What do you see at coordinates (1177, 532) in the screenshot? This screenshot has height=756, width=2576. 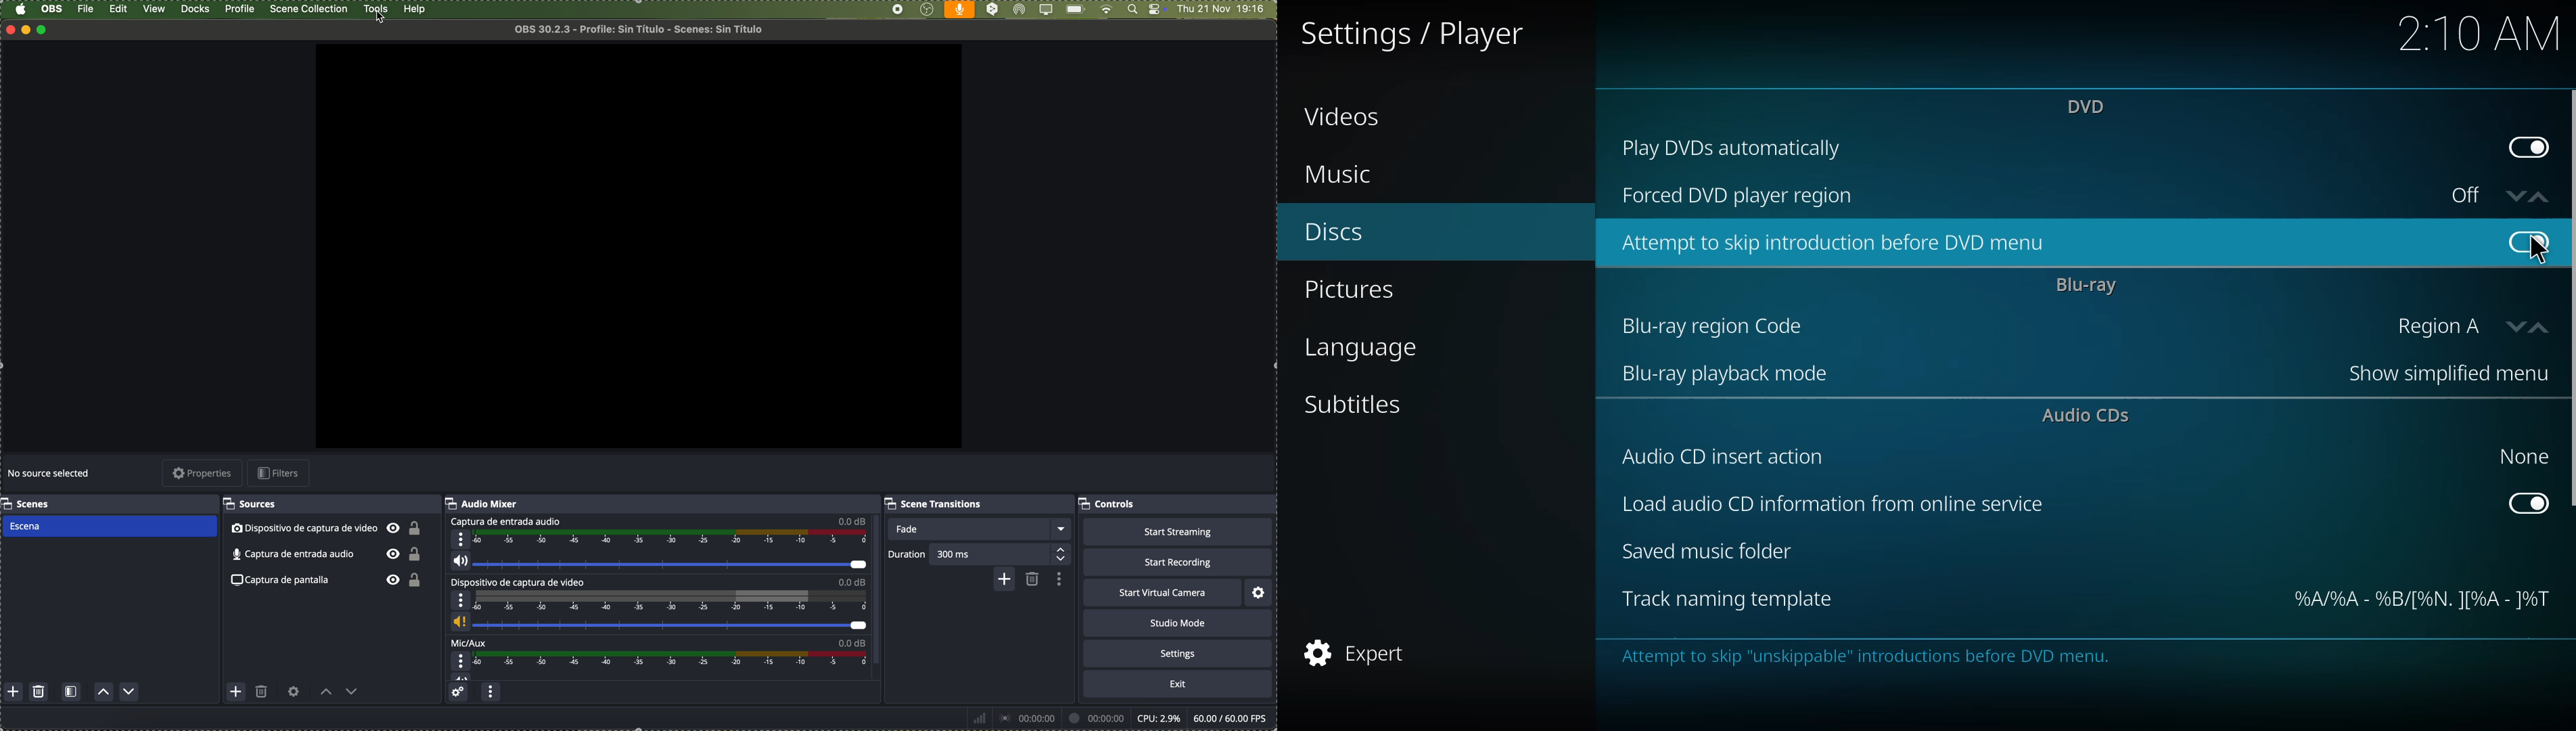 I see `start streaming` at bounding box center [1177, 532].